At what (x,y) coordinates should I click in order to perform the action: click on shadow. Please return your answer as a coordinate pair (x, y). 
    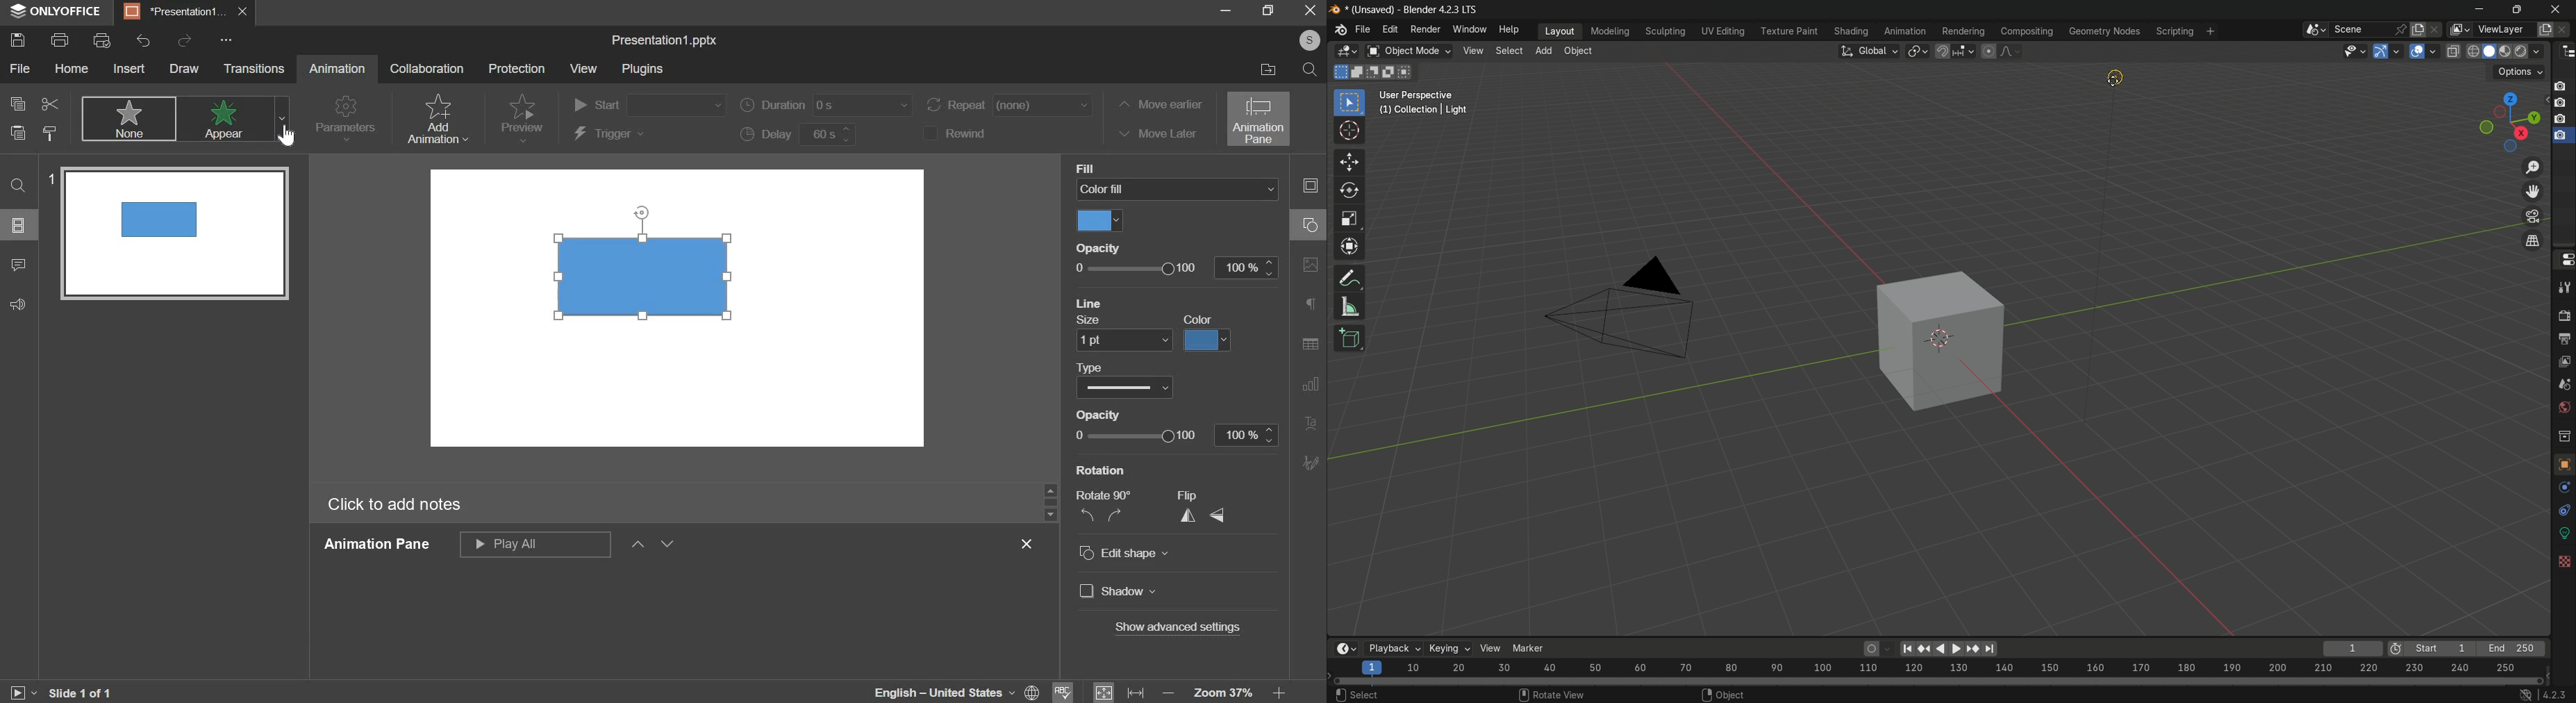
    Looking at the image, I should click on (1117, 592).